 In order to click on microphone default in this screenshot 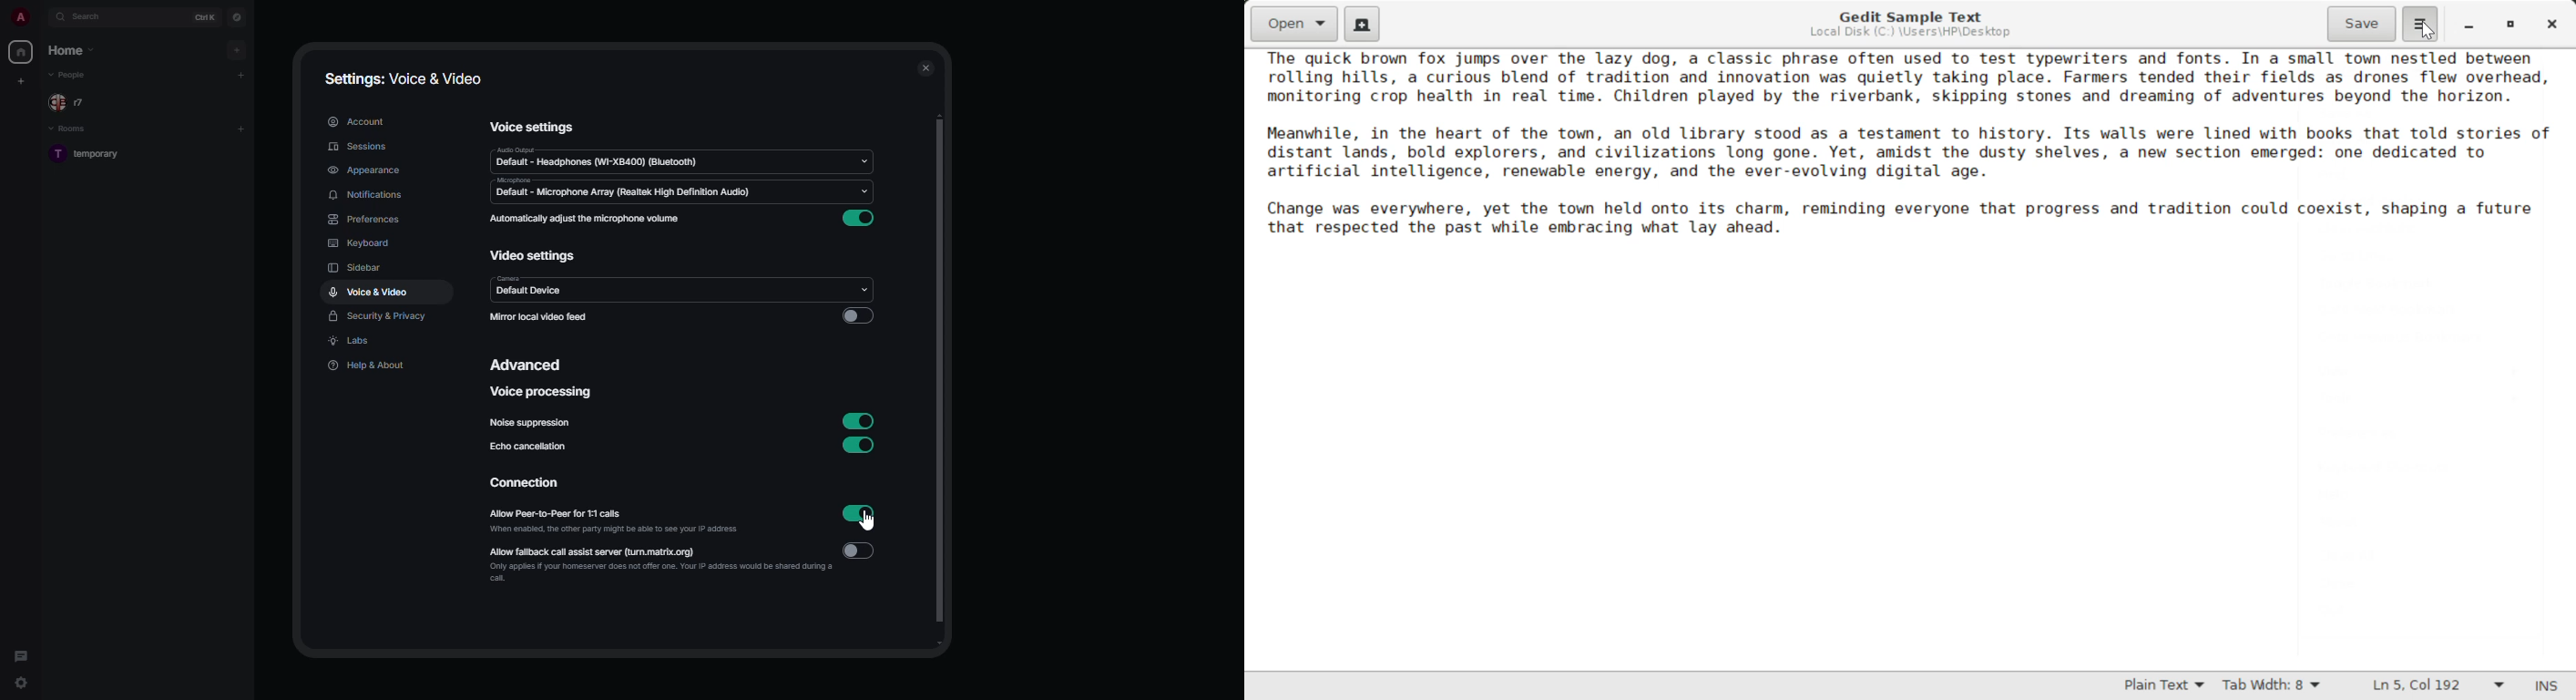, I will do `click(620, 189)`.